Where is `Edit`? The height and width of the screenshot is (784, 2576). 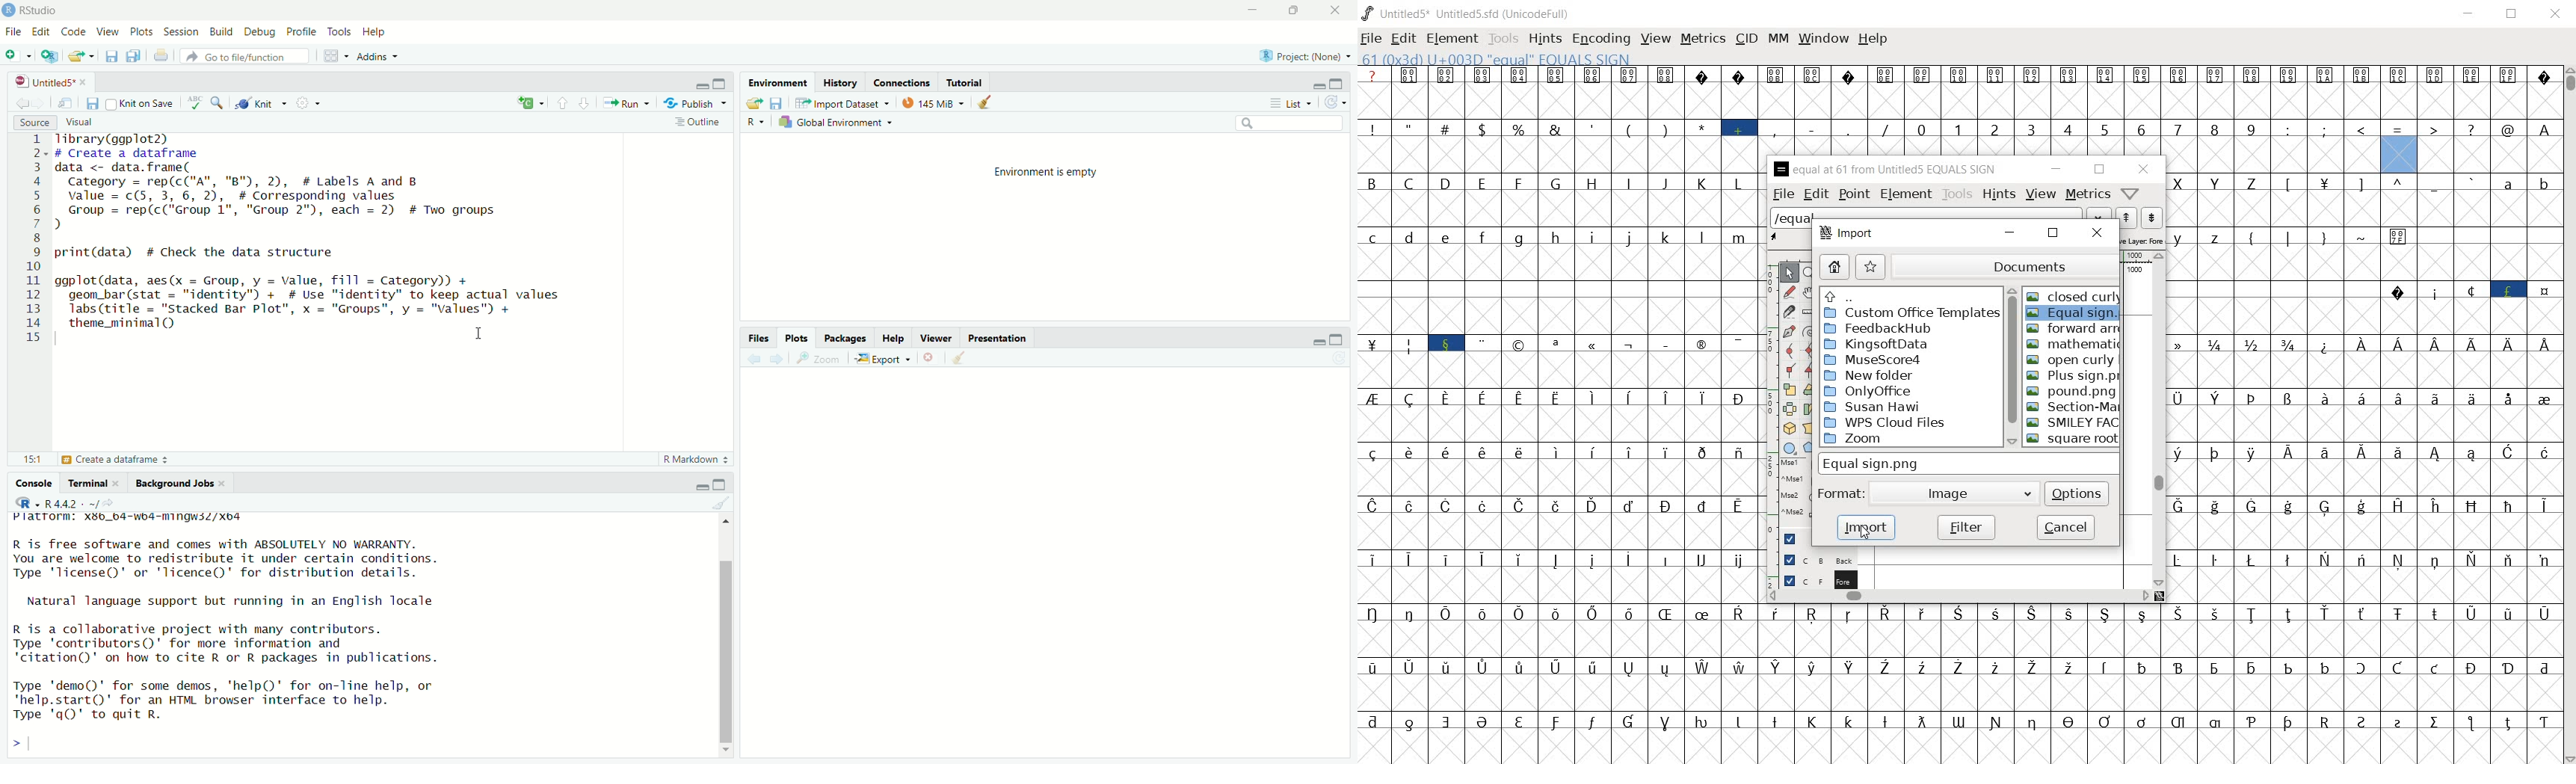 Edit is located at coordinates (44, 31).